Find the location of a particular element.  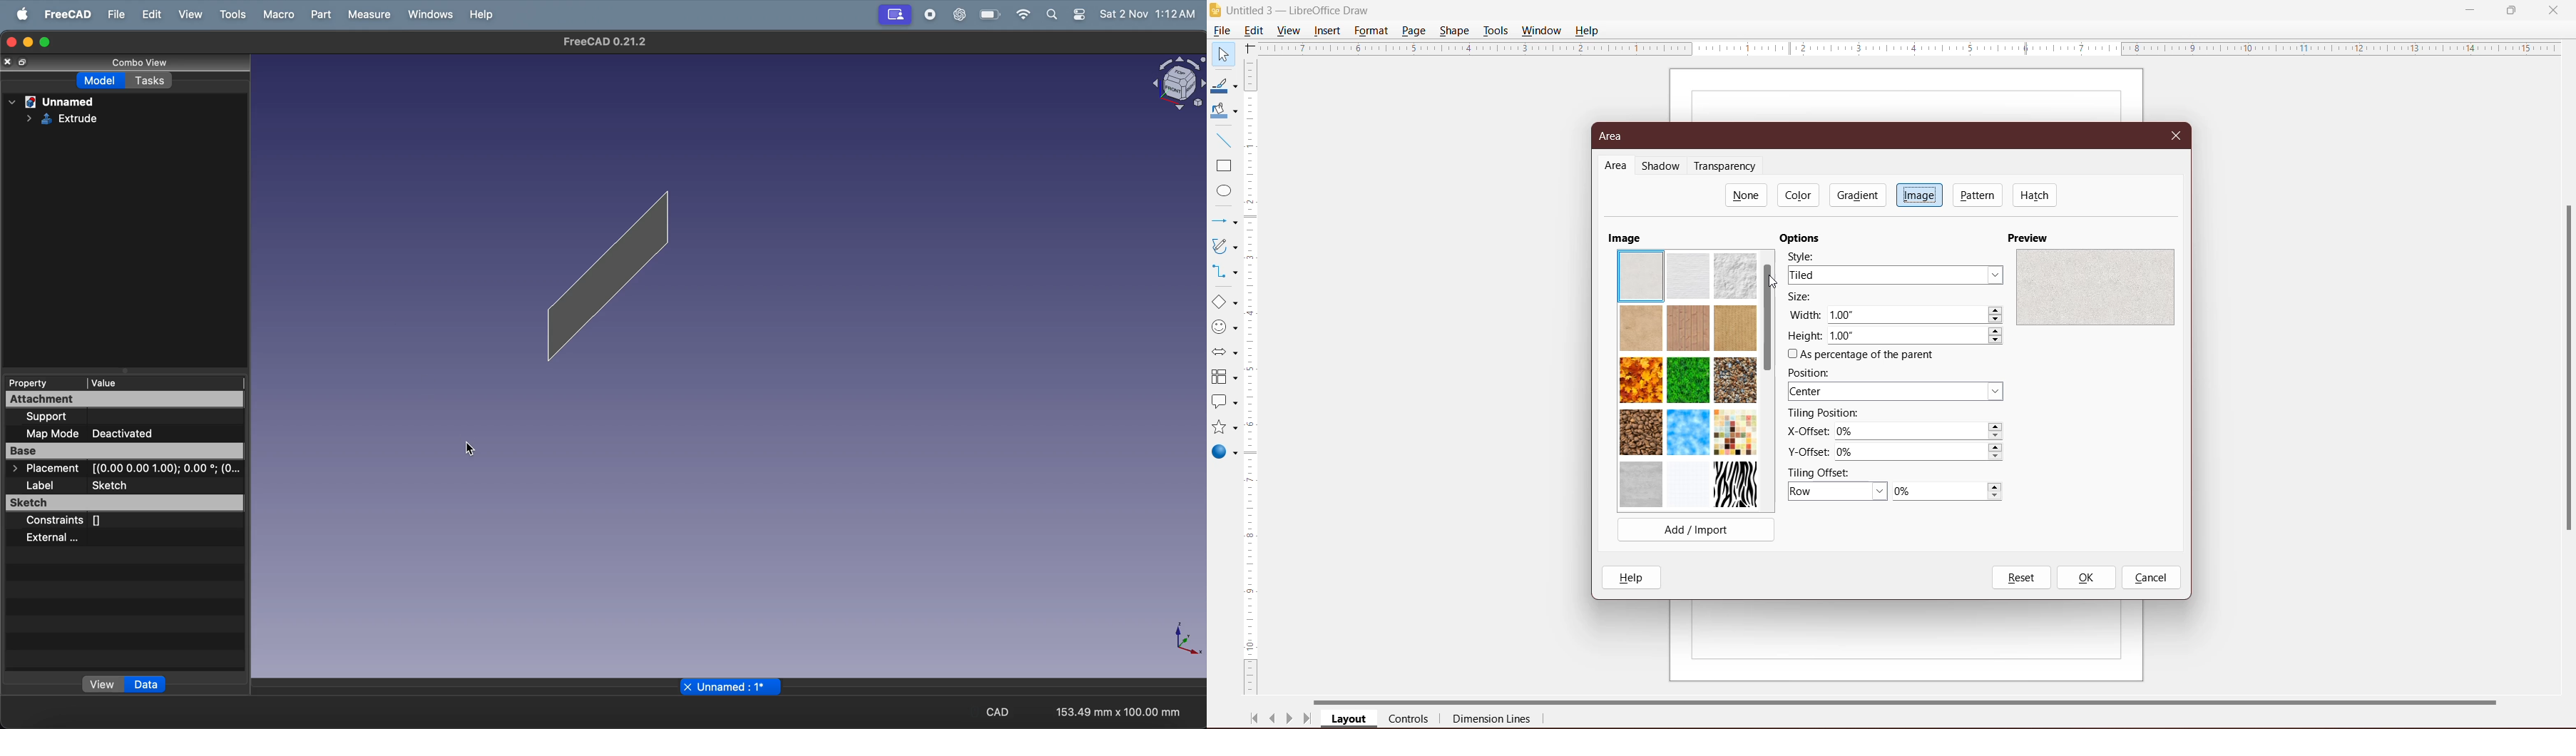

Tools is located at coordinates (1496, 31).